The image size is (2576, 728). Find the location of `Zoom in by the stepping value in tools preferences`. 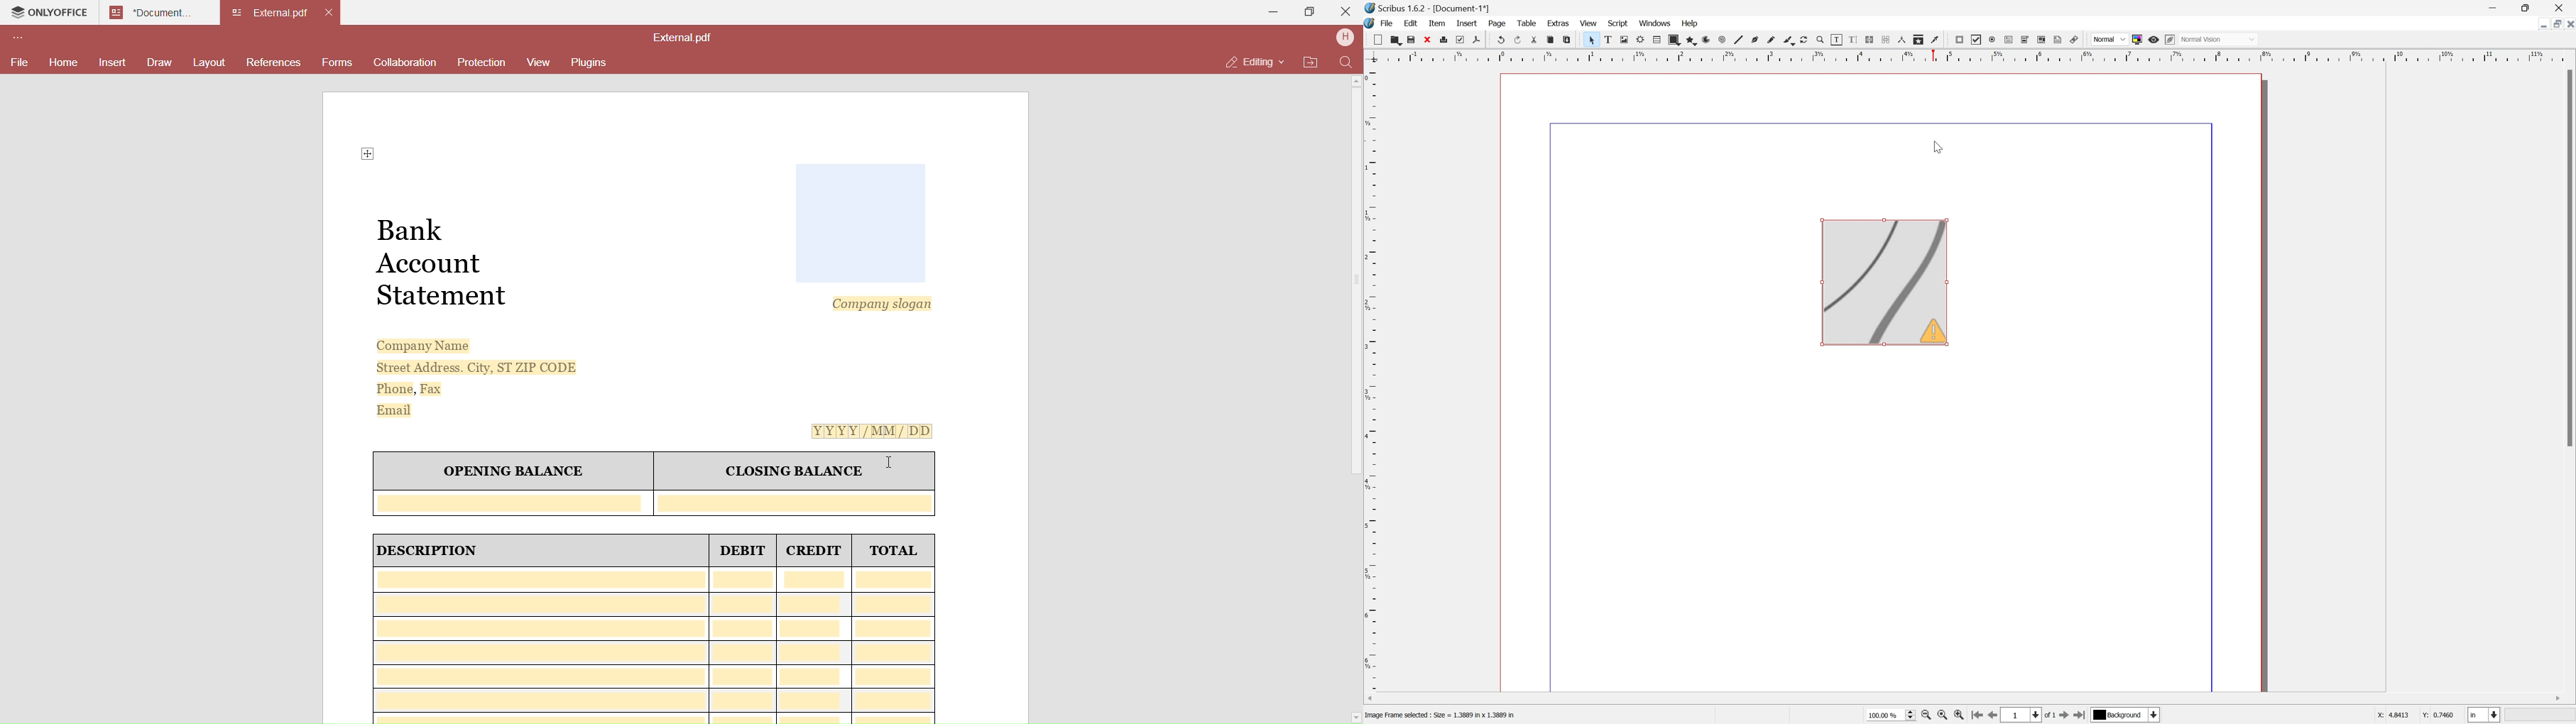

Zoom in by the stepping value in tools preferences is located at coordinates (1960, 717).